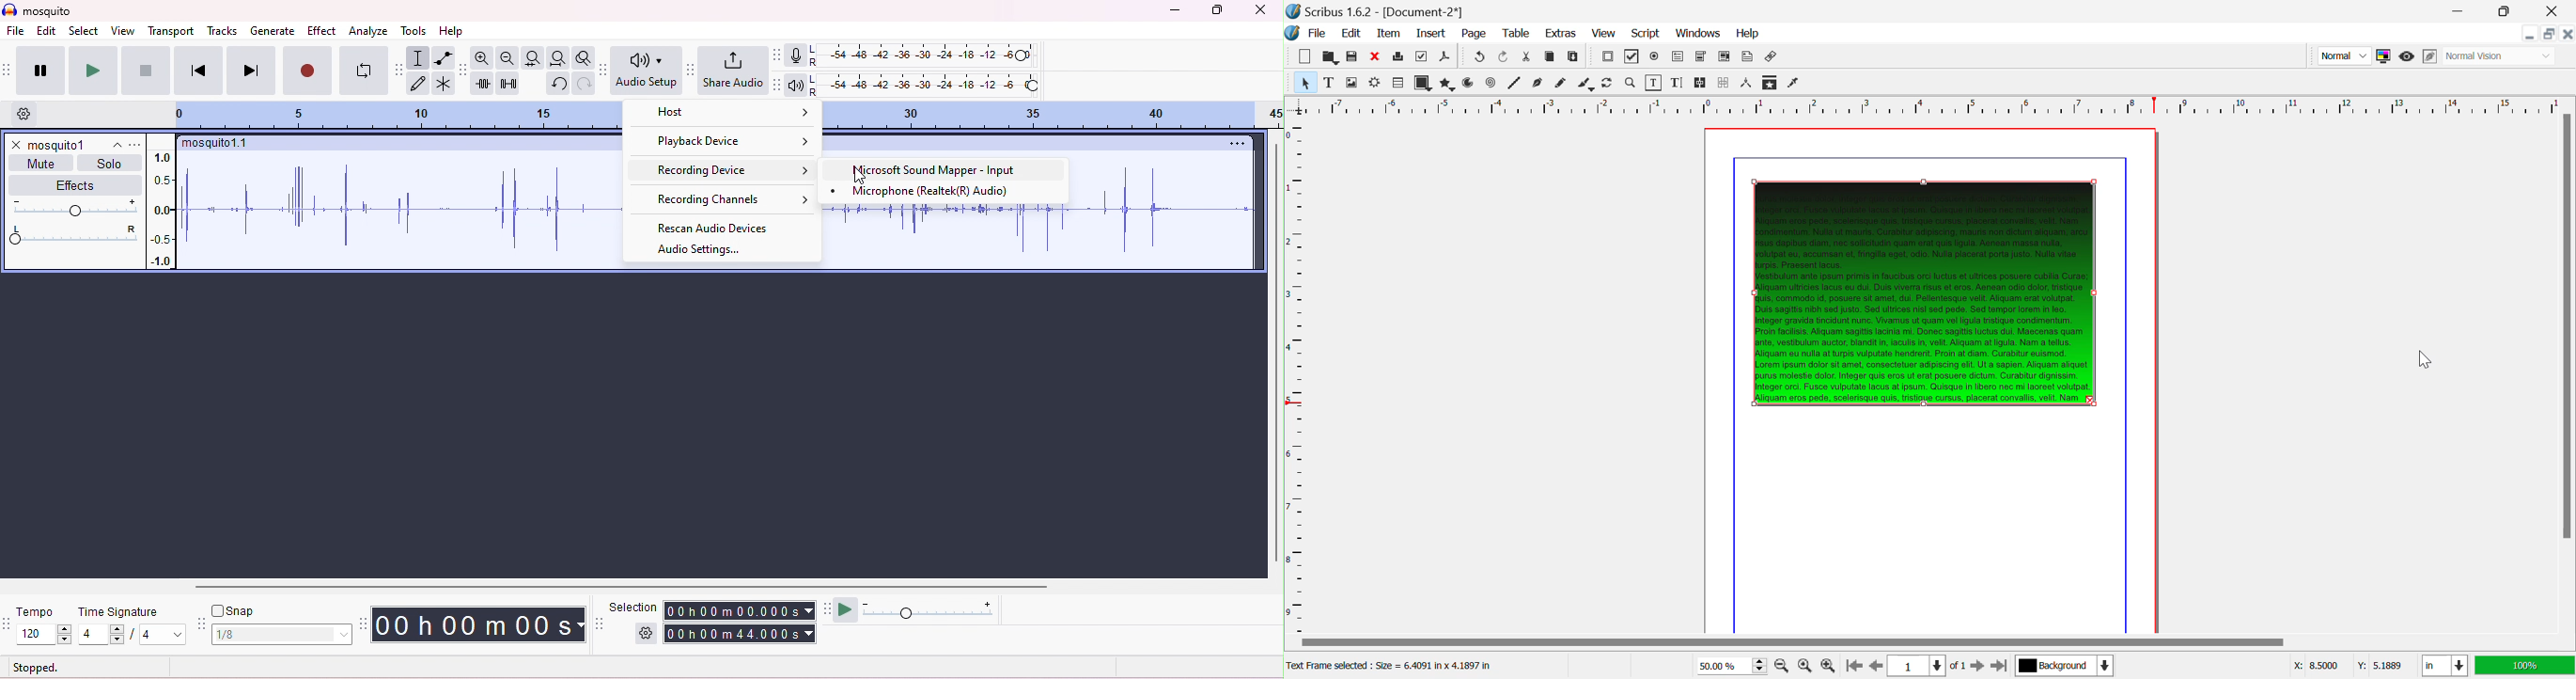  Describe the element at coordinates (861, 175) in the screenshot. I see `cursor moved` at that location.